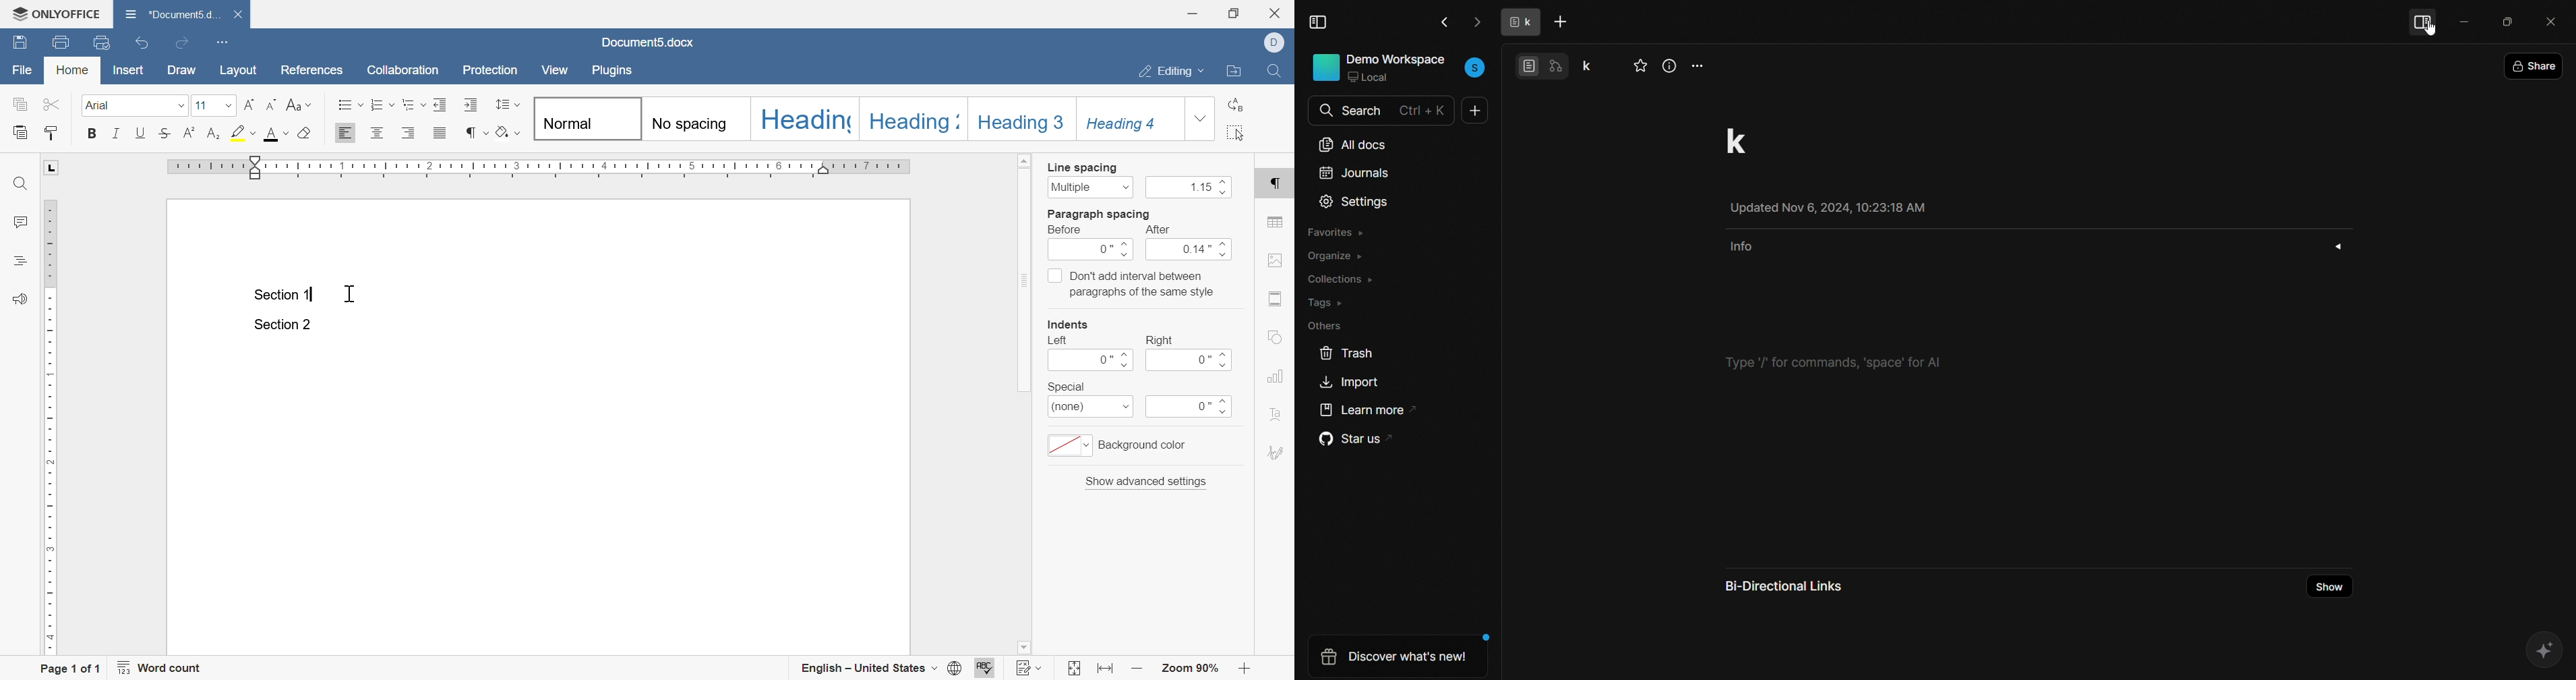  I want to click on layout, so click(237, 72).